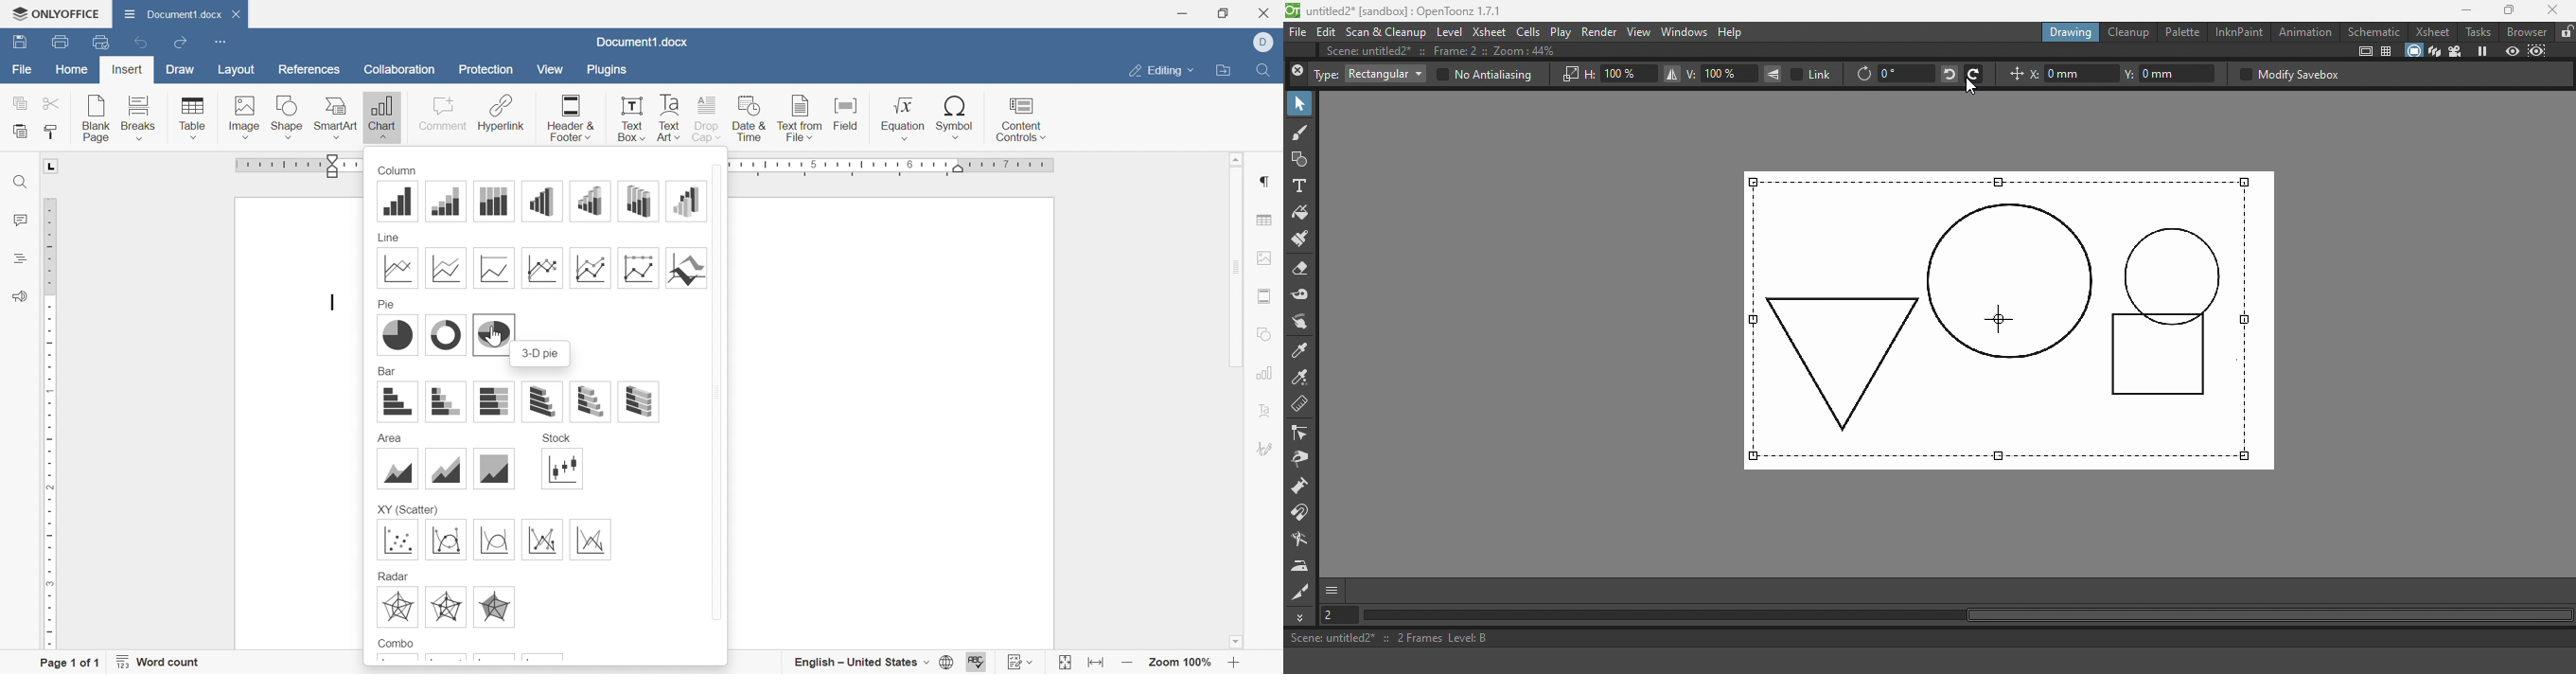 The width and height of the screenshot is (2576, 700). Describe the element at coordinates (1156, 72) in the screenshot. I see `Editing` at that location.